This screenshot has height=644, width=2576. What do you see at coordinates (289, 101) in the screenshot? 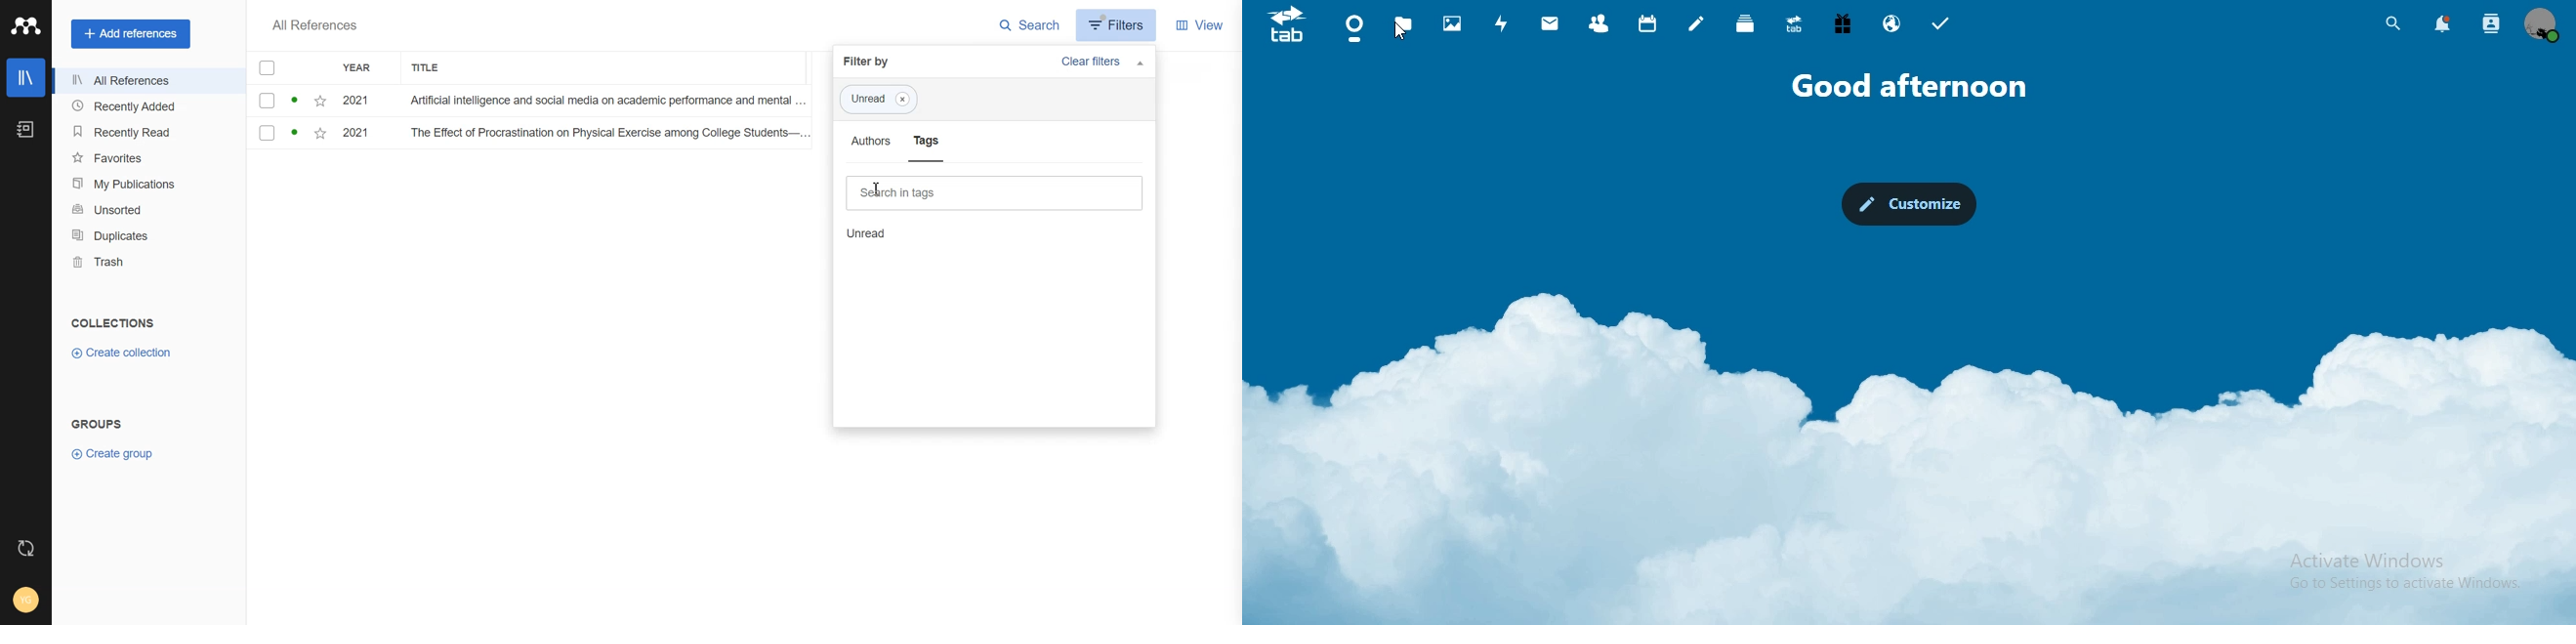
I see `checkbox` at bounding box center [289, 101].